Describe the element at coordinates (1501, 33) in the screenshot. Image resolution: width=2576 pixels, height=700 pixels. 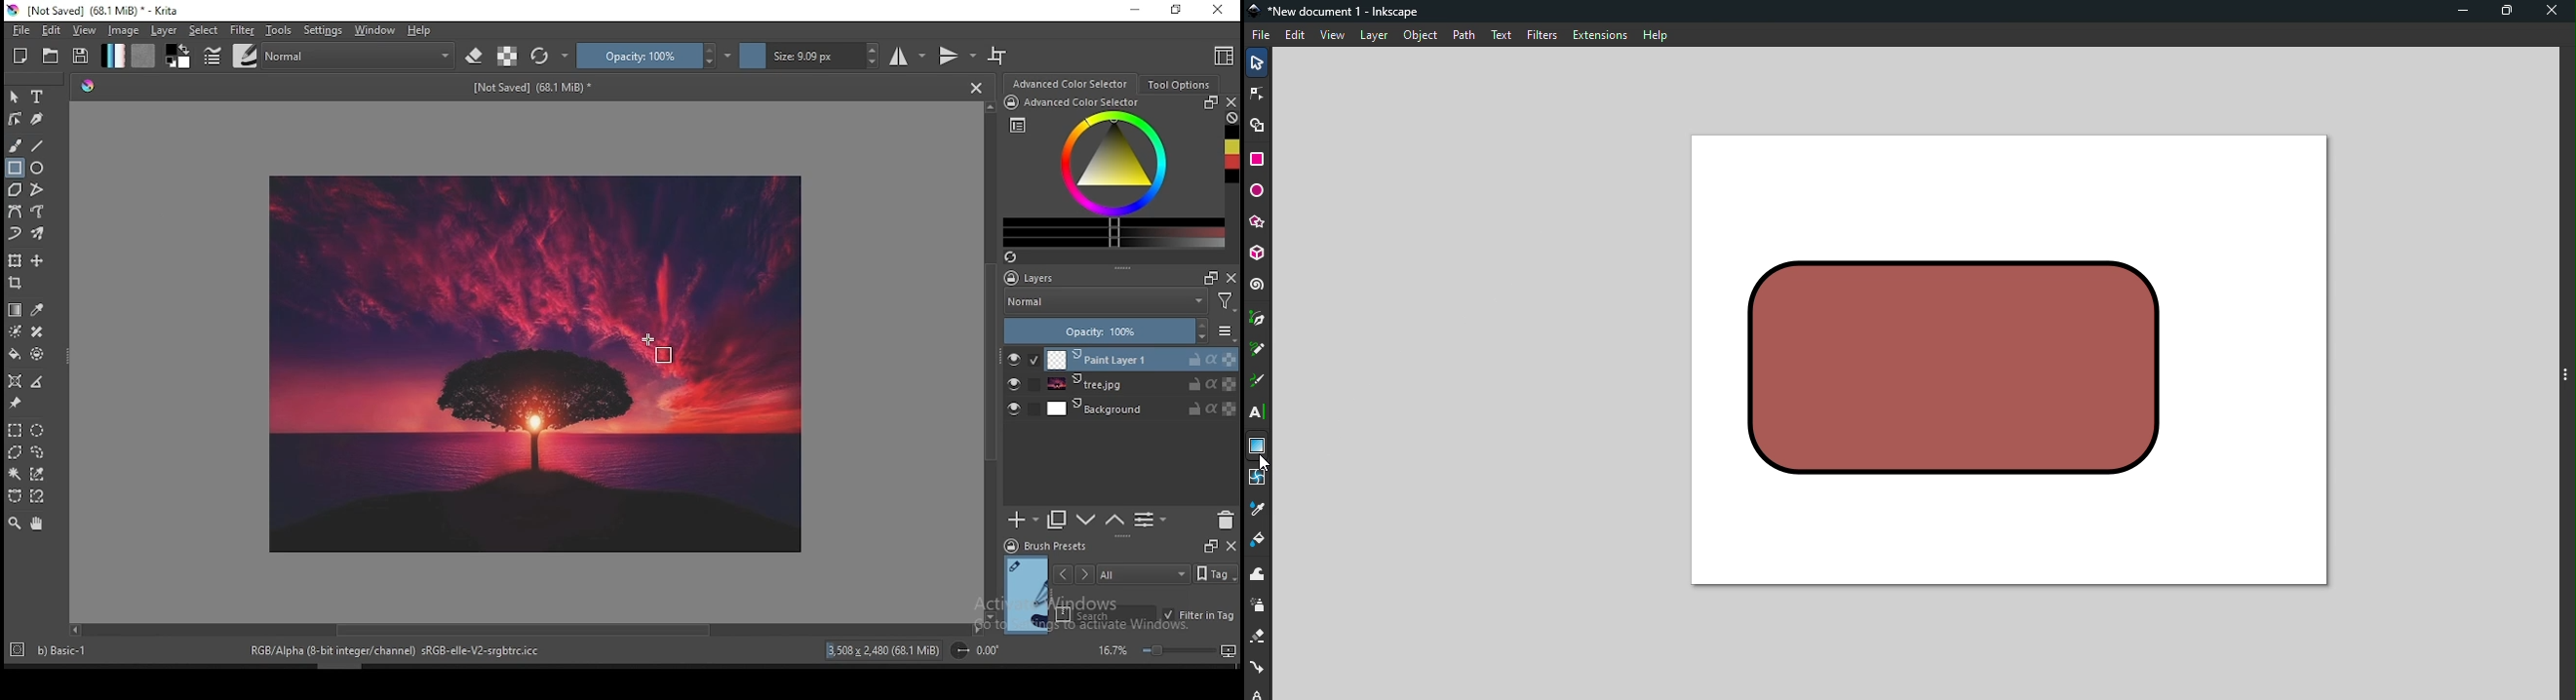
I see `Text` at that location.